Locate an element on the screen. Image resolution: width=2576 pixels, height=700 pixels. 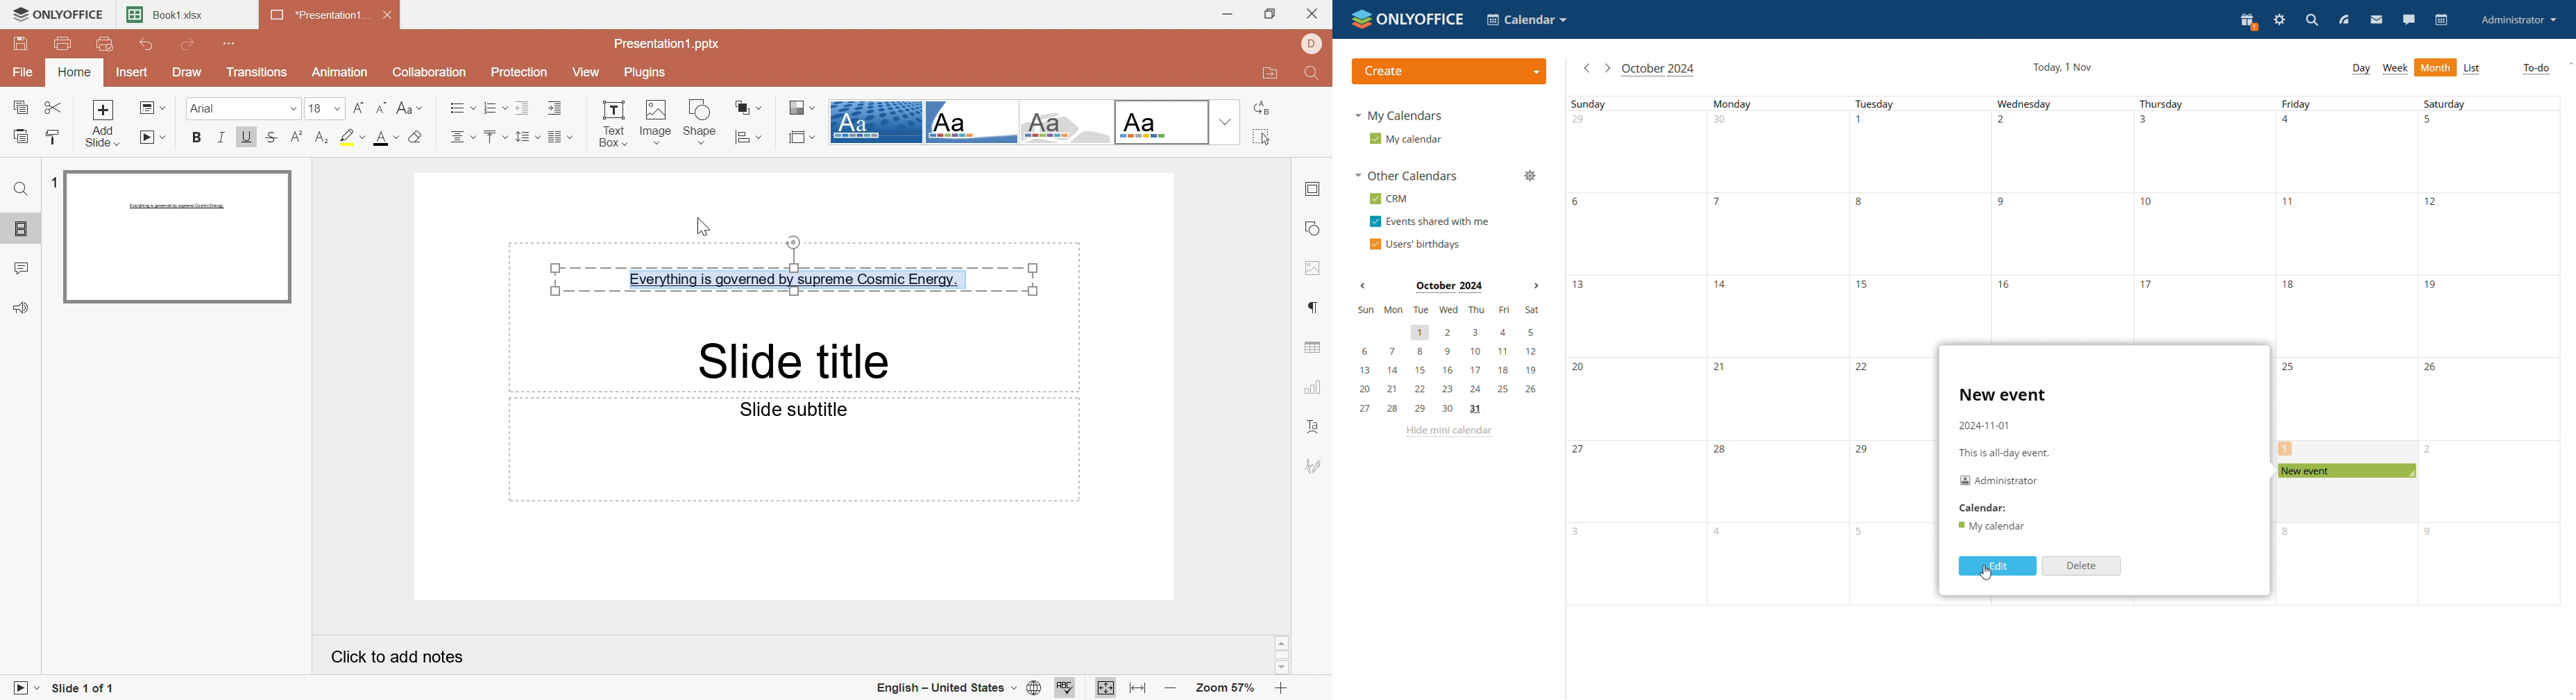
Decrease Indent is located at coordinates (521, 105).